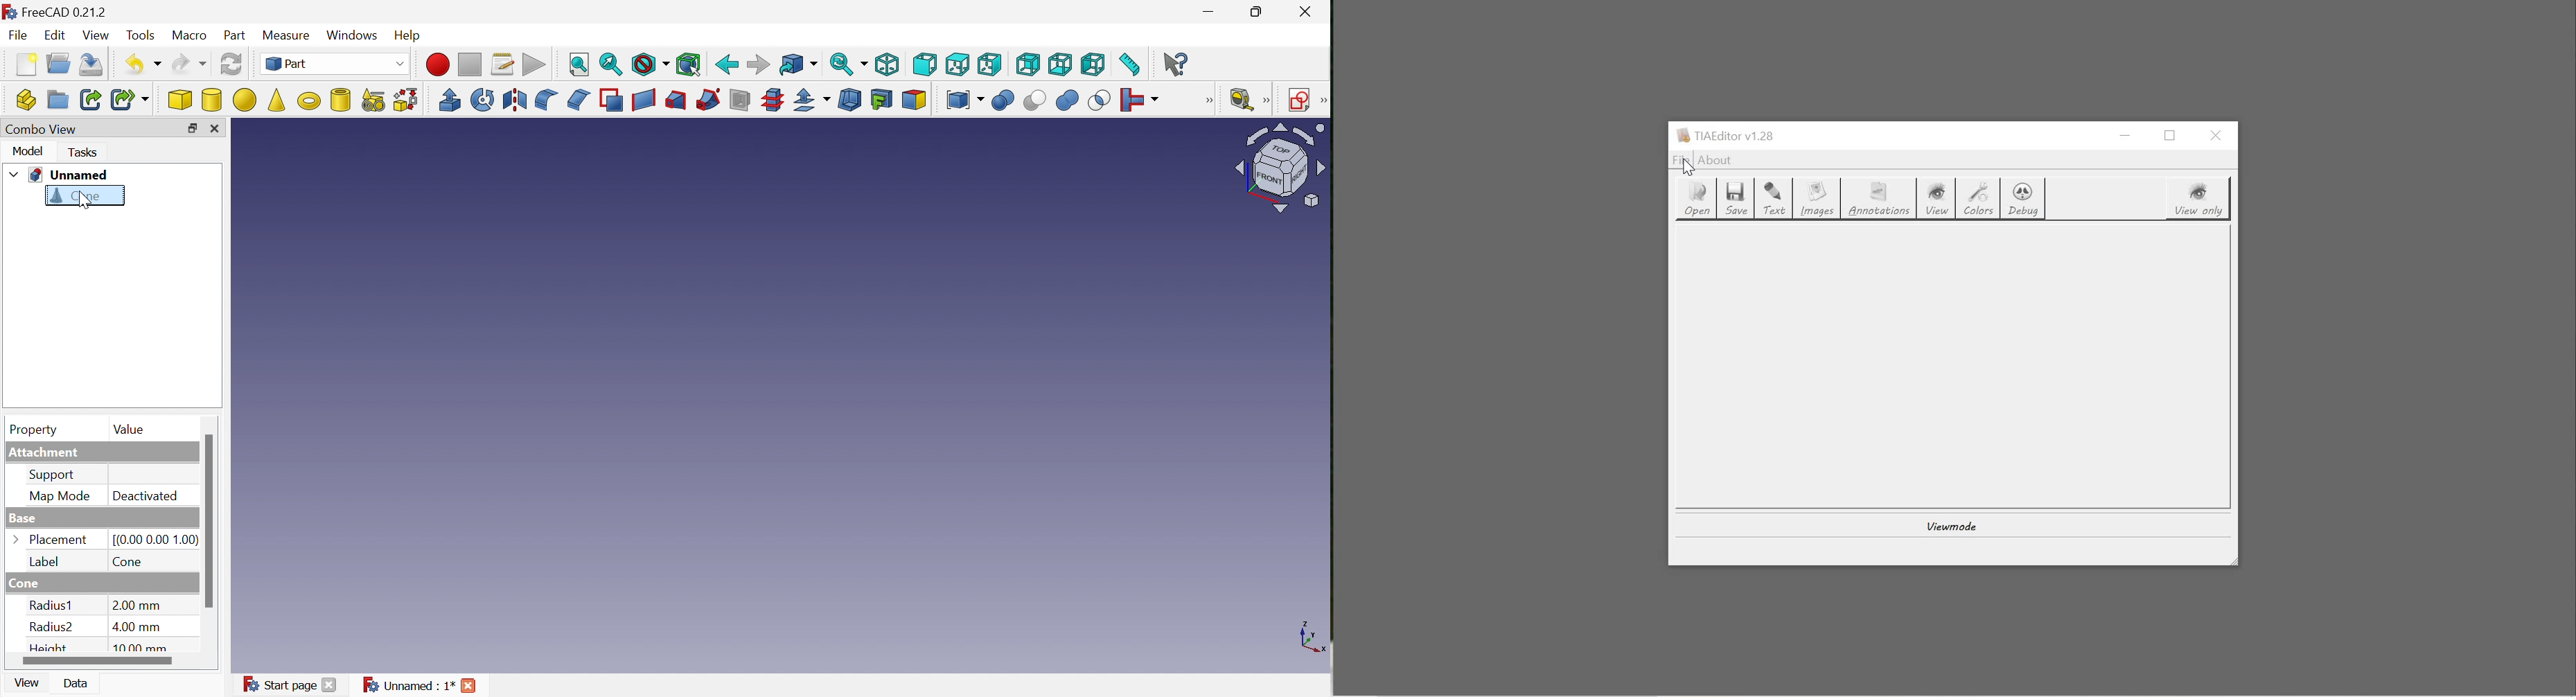 The image size is (2576, 700). What do you see at coordinates (71, 175) in the screenshot?
I see `Unnamed` at bounding box center [71, 175].